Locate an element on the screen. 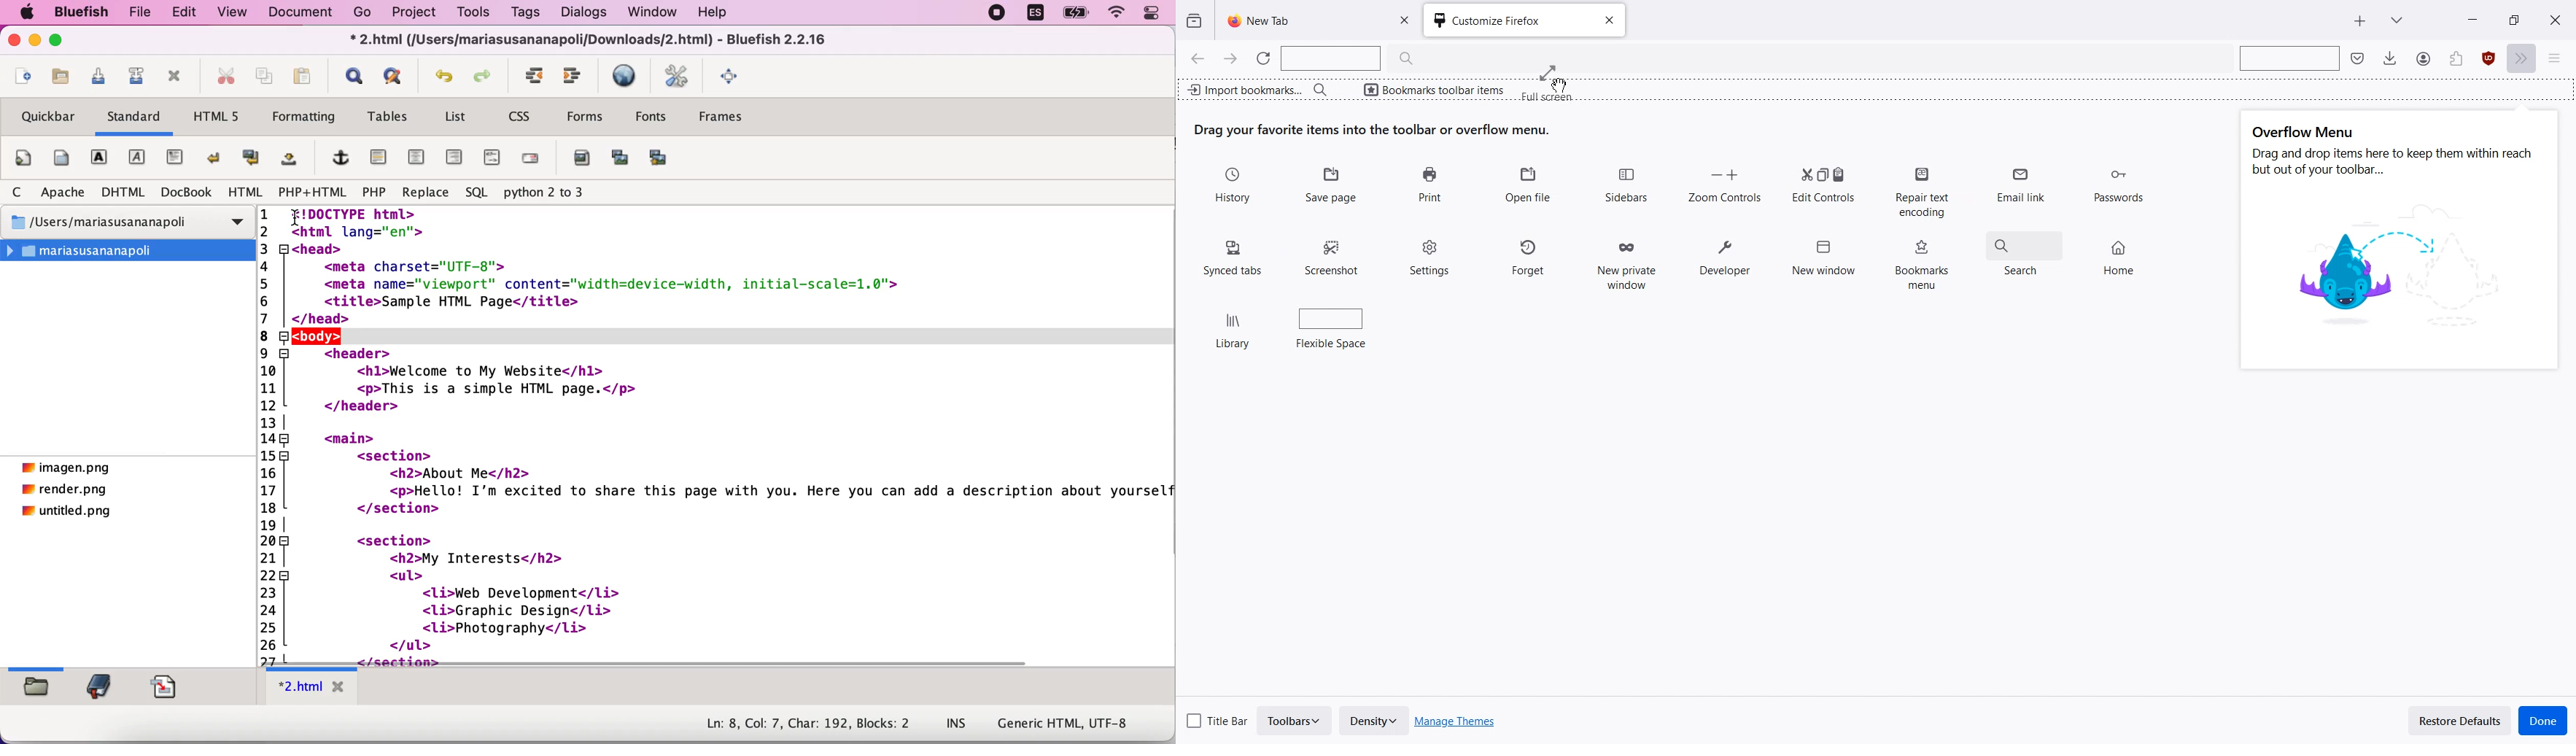 Image resolution: width=2576 pixels, height=756 pixels. help is located at coordinates (719, 12).